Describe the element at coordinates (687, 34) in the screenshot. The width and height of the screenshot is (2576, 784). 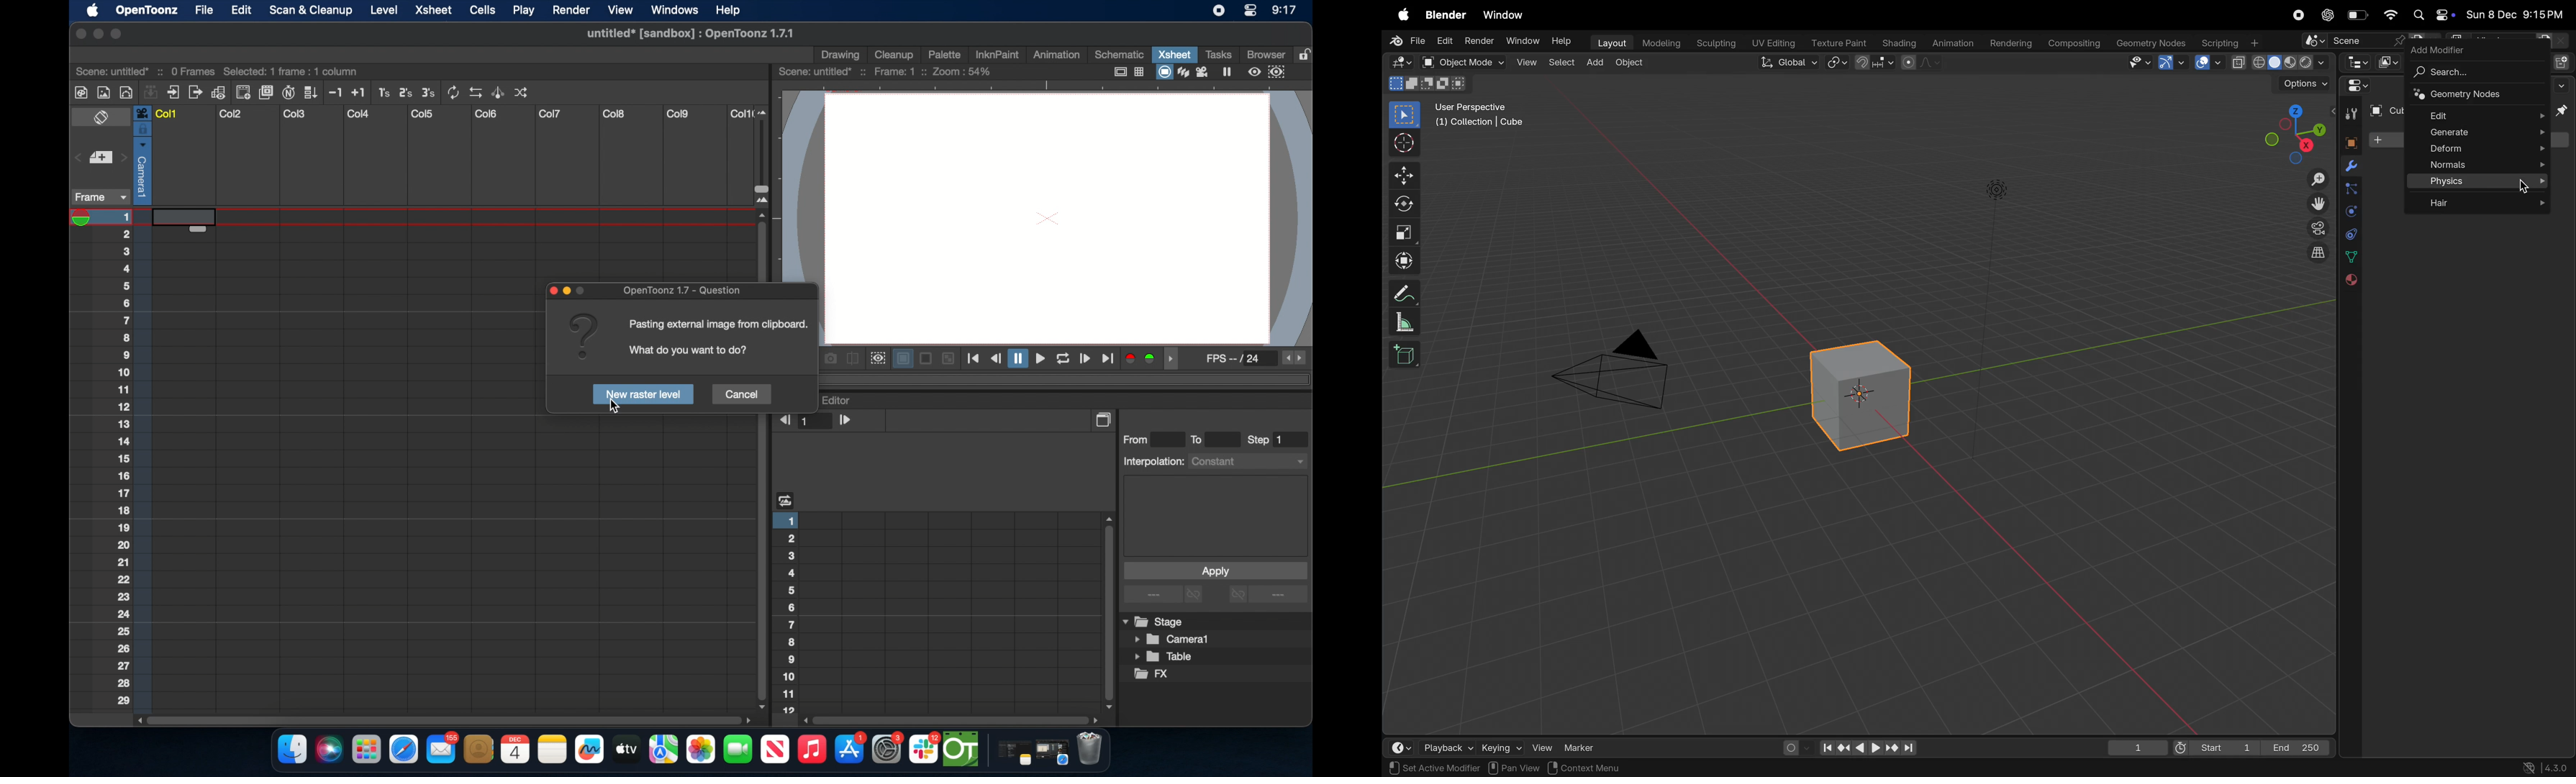
I see `file name` at that location.